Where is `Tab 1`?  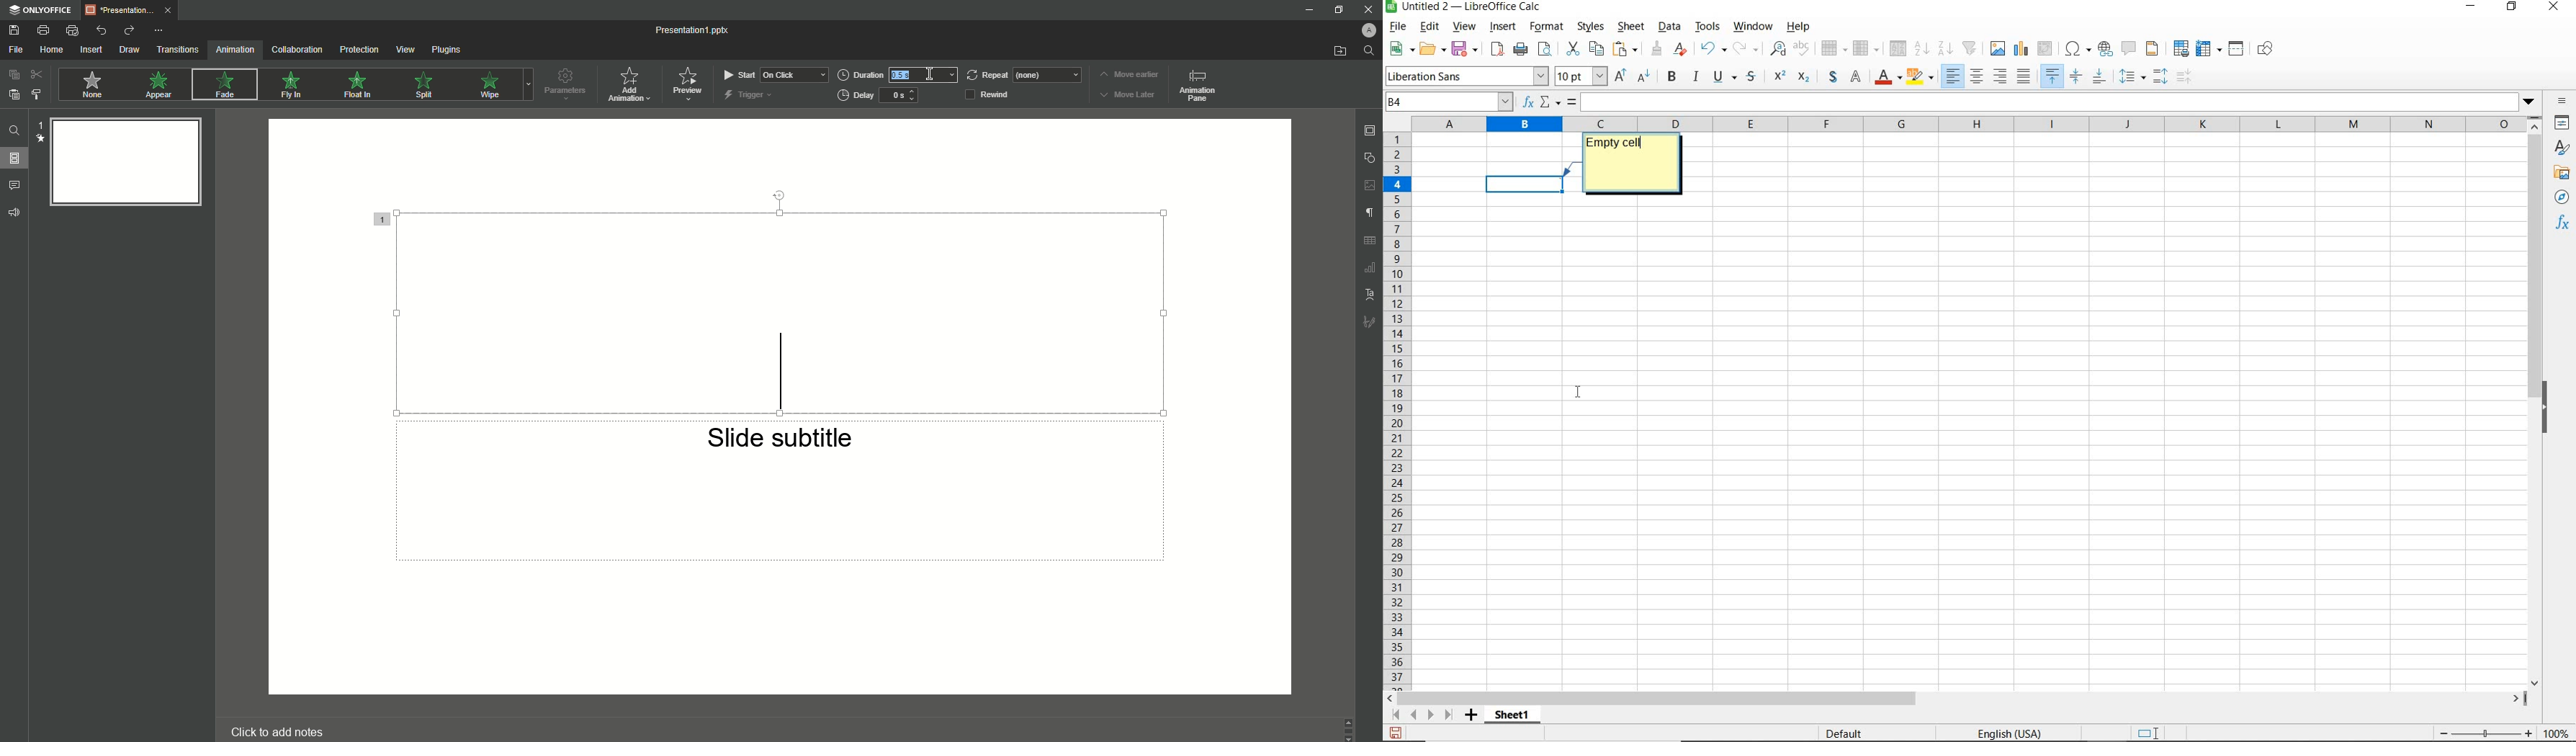
Tab 1 is located at coordinates (134, 12).